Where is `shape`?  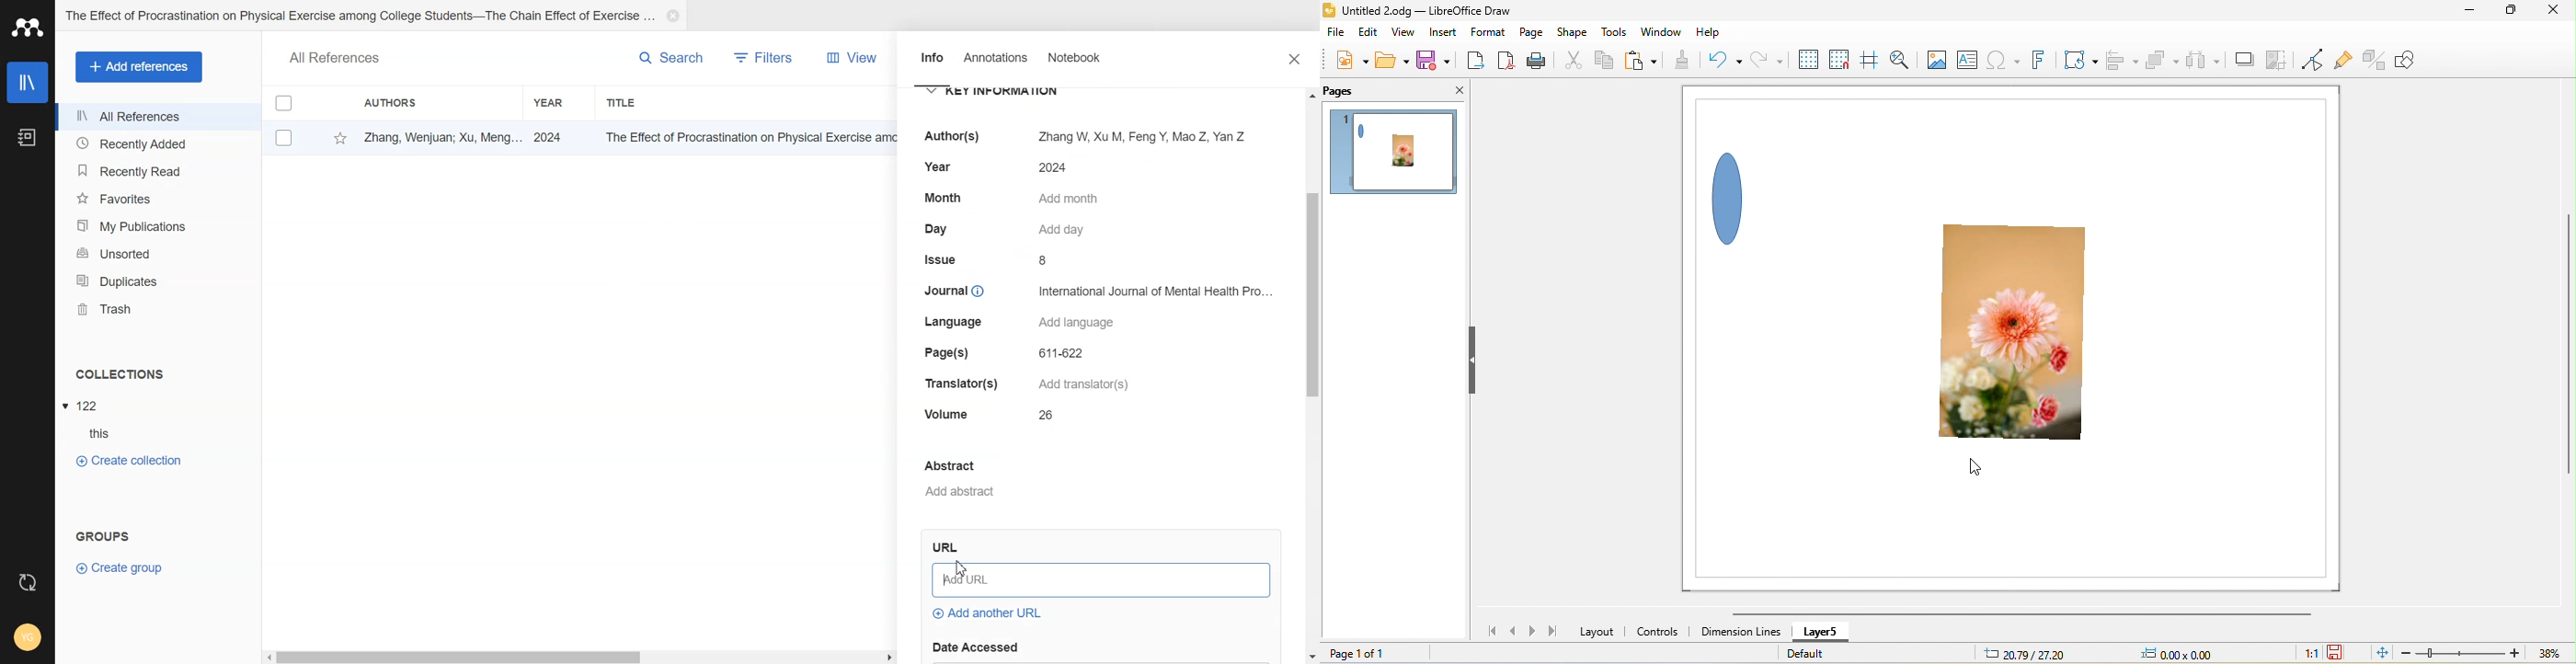 shape is located at coordinates (1734, 195).